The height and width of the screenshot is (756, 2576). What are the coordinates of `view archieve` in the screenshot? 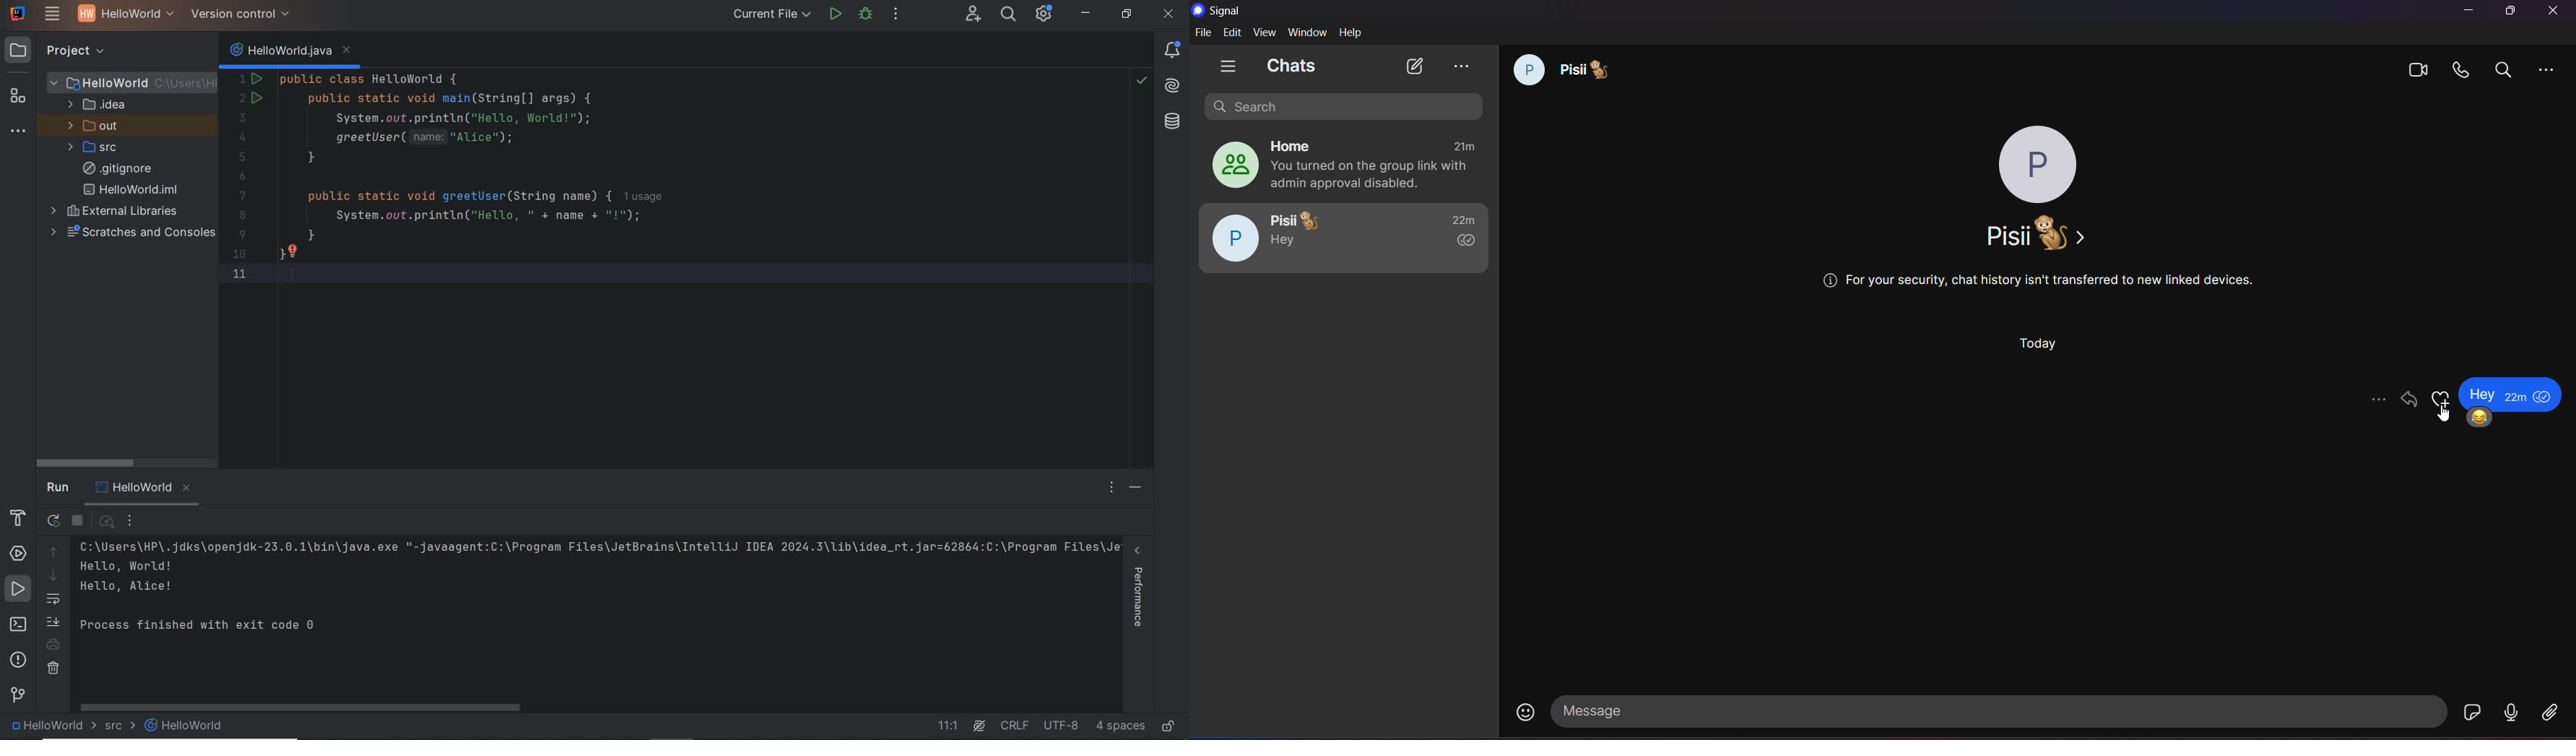 It's located at (1460, 66).